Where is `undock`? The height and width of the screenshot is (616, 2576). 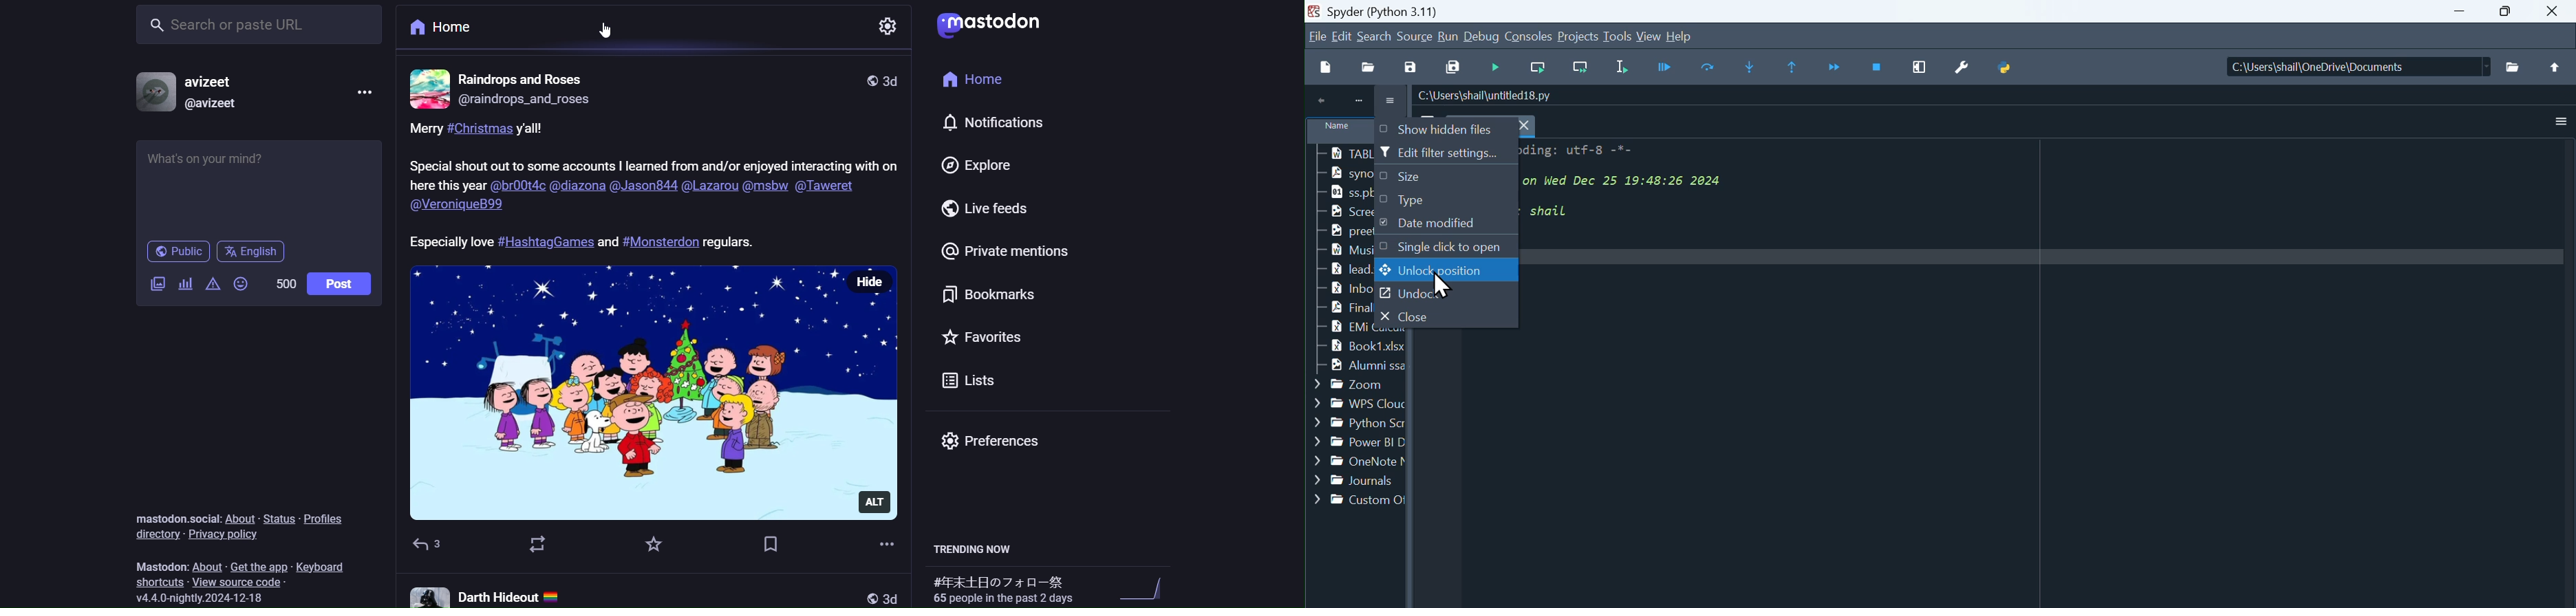
undock is located at coordinates (1446, 295).